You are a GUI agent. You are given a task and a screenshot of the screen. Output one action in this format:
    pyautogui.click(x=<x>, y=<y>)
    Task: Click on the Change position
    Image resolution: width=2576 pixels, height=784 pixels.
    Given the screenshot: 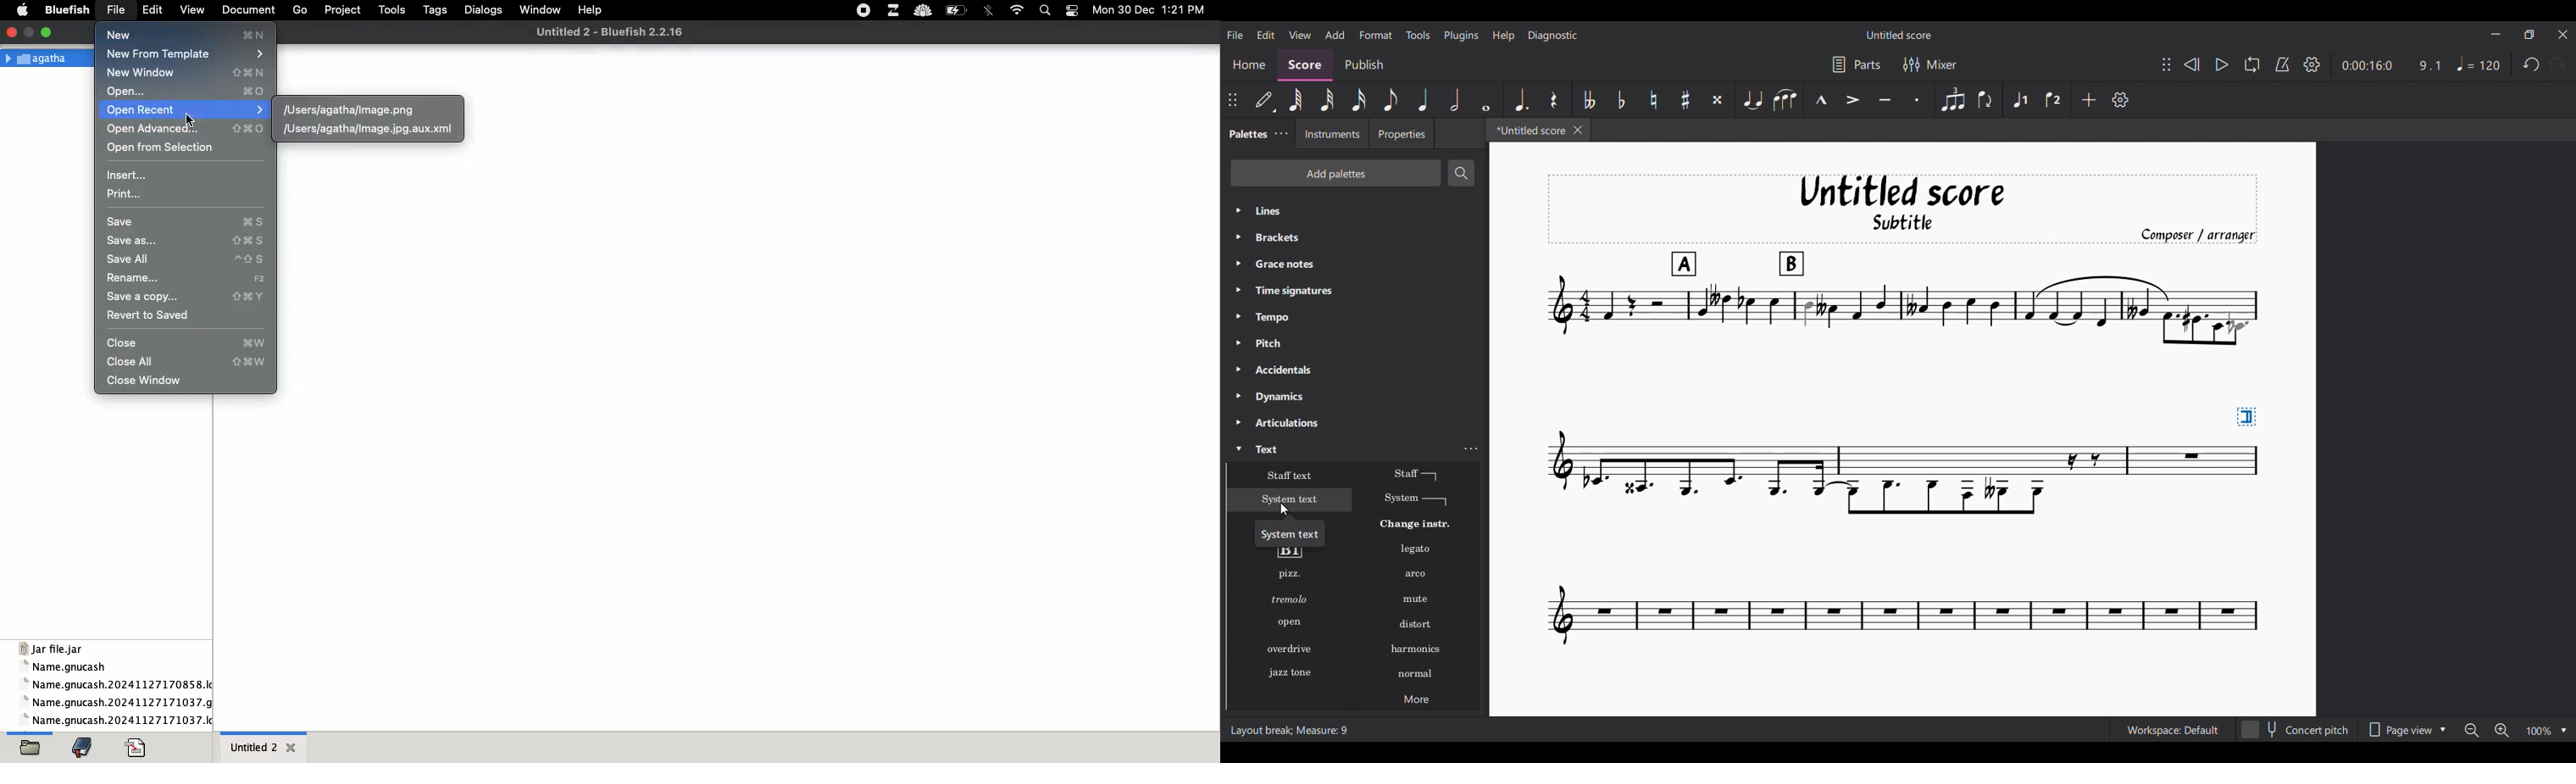 What is the action you would take?
    pyautogui.click(x=1232, y=100)
    